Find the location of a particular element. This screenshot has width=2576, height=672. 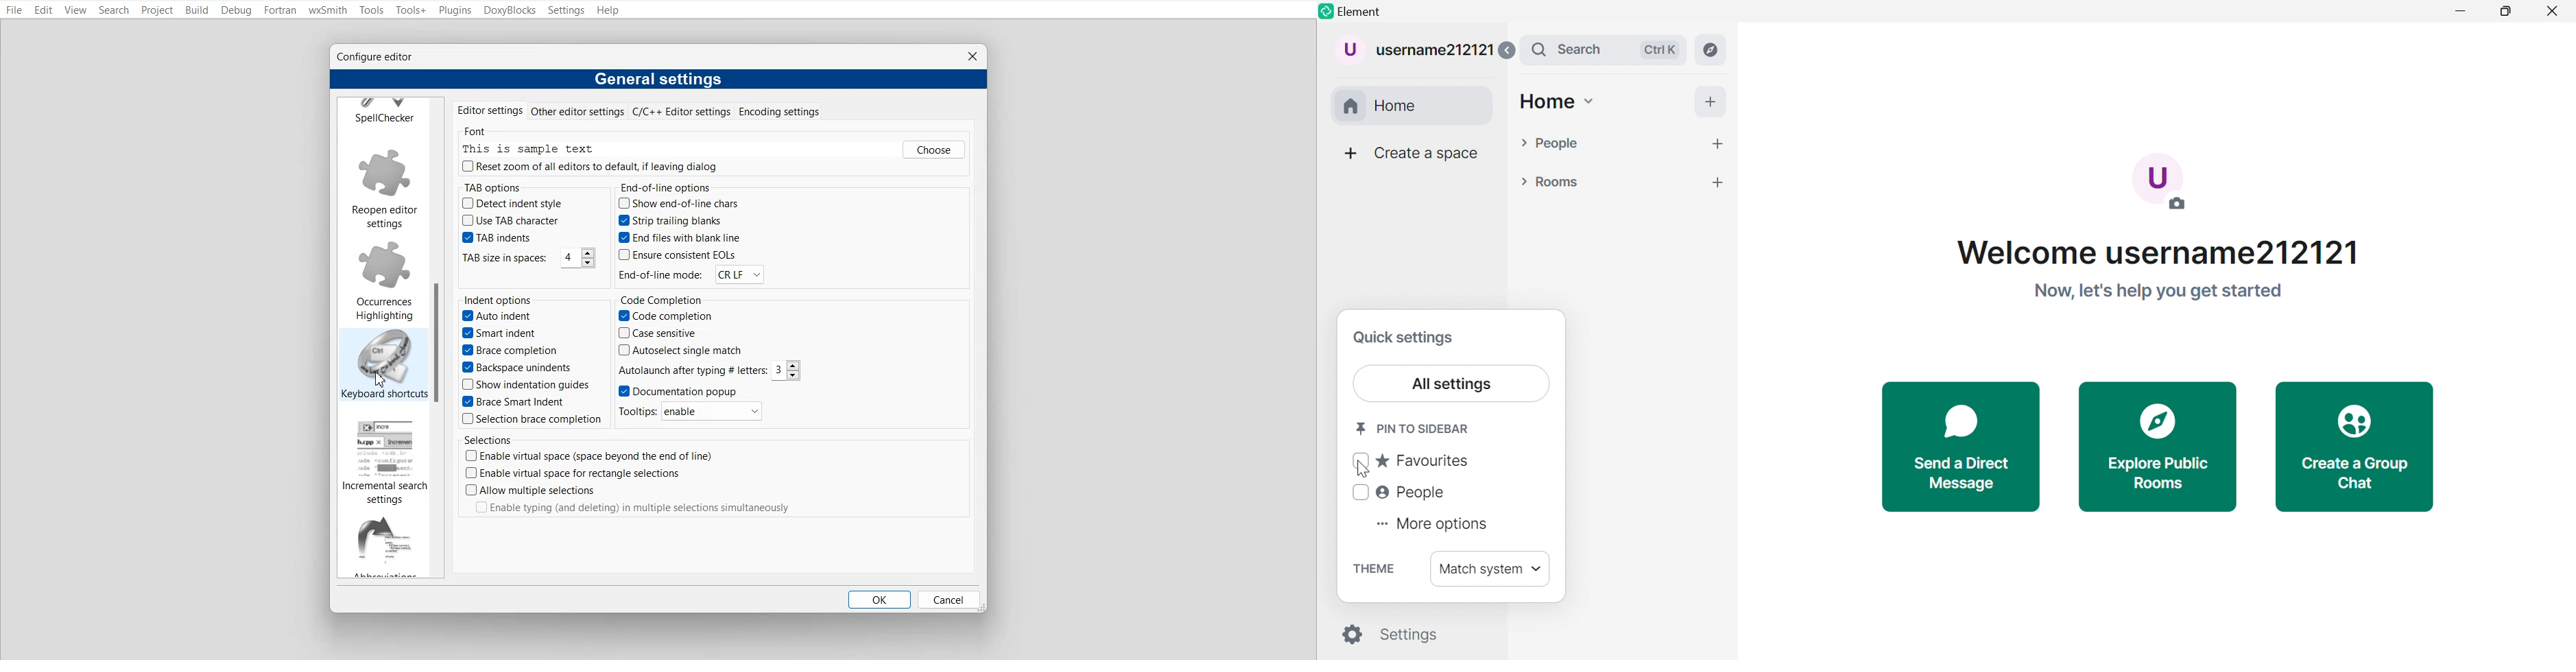

Use TAB character is located at coordinates (509, 220).